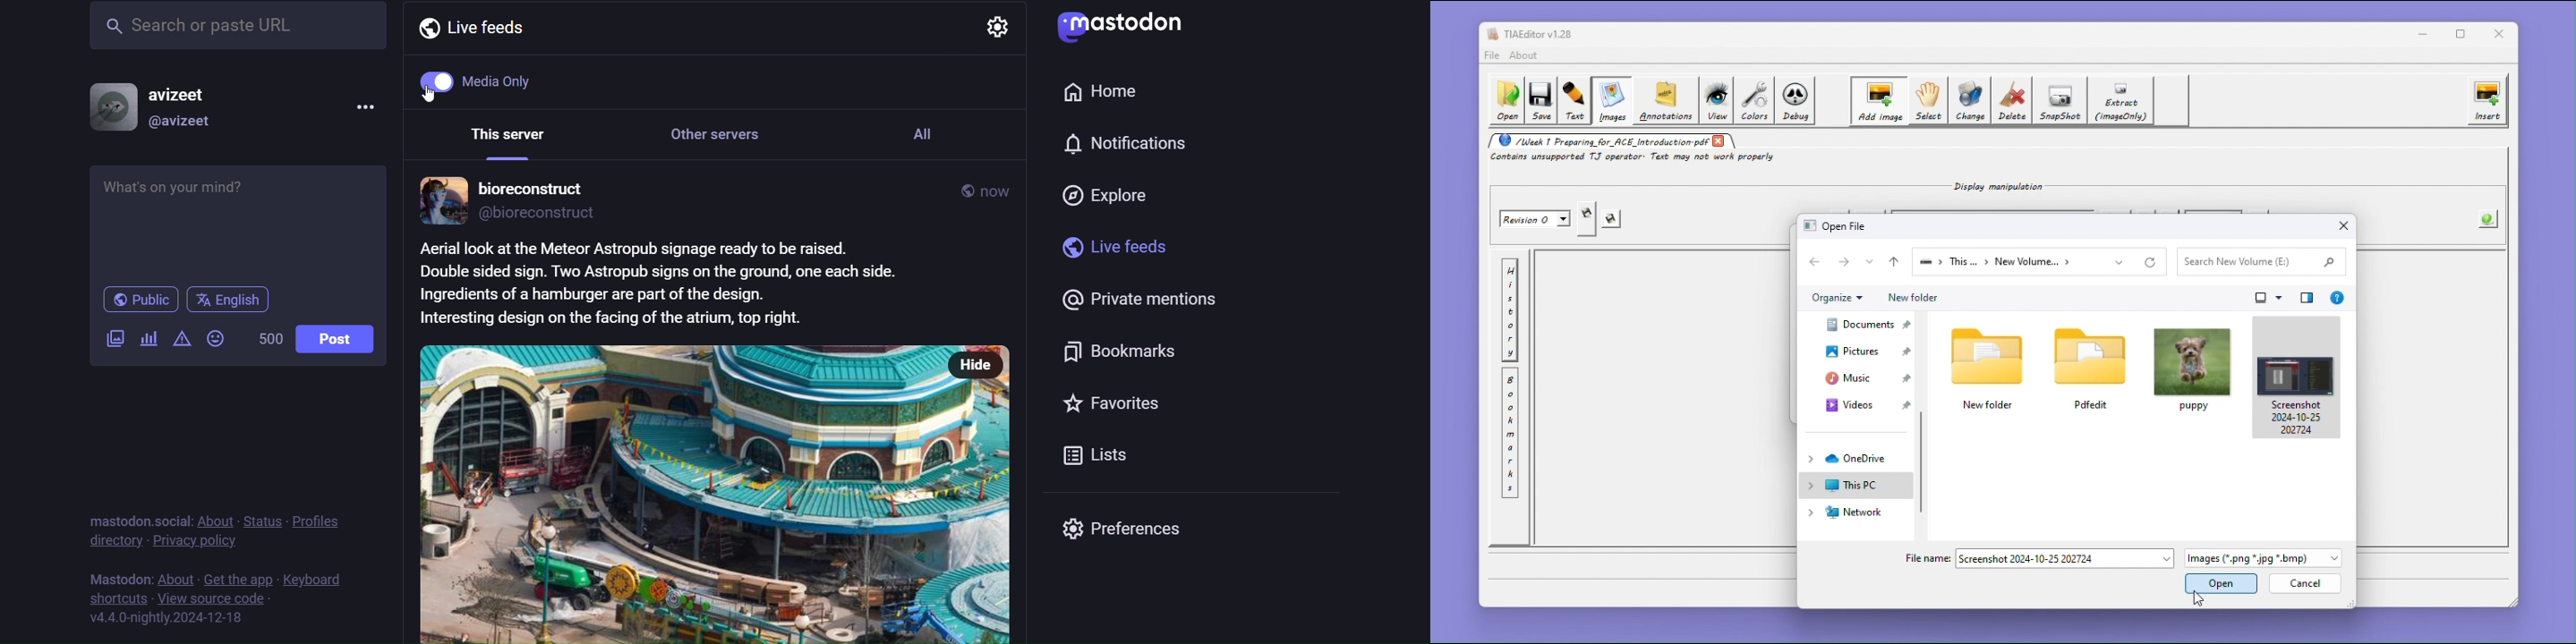  I want to click on favorites, so click(1115, 404).